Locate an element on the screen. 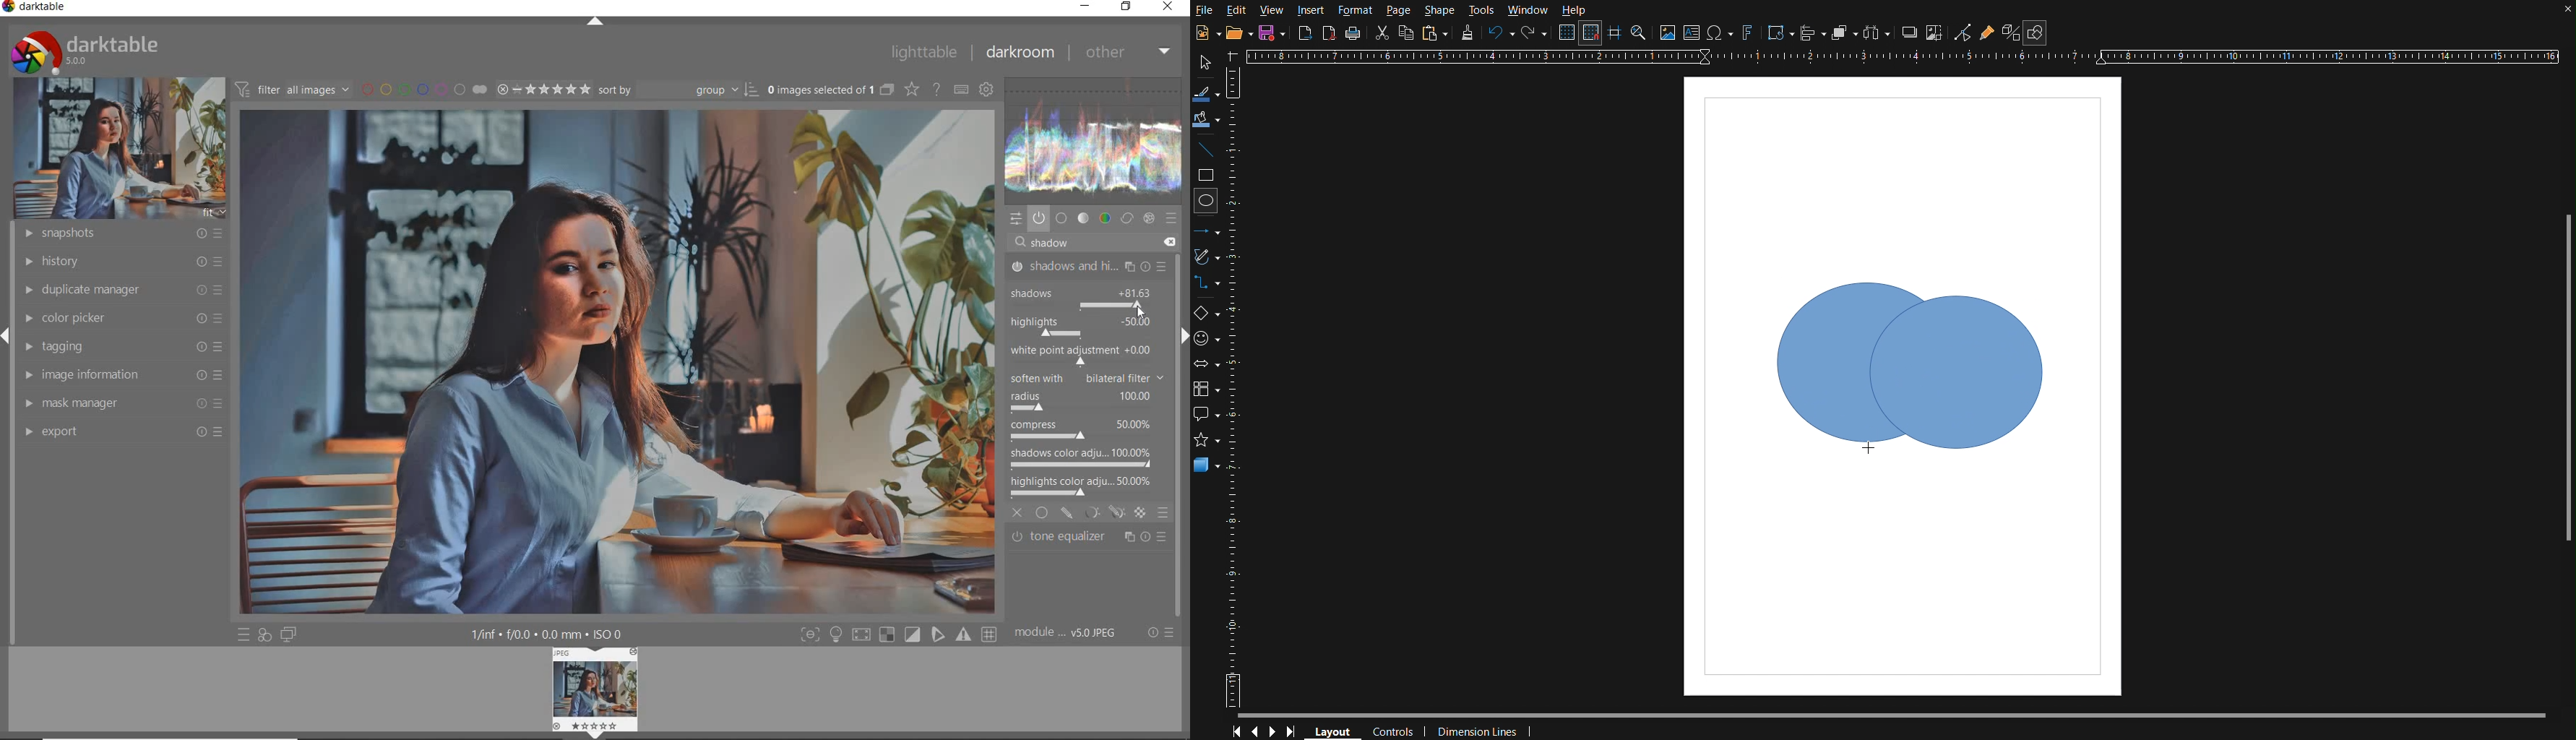 The width and height of the screenshot is (2576, 756). Show Draw Functions is located at coordinates (2036, 33).